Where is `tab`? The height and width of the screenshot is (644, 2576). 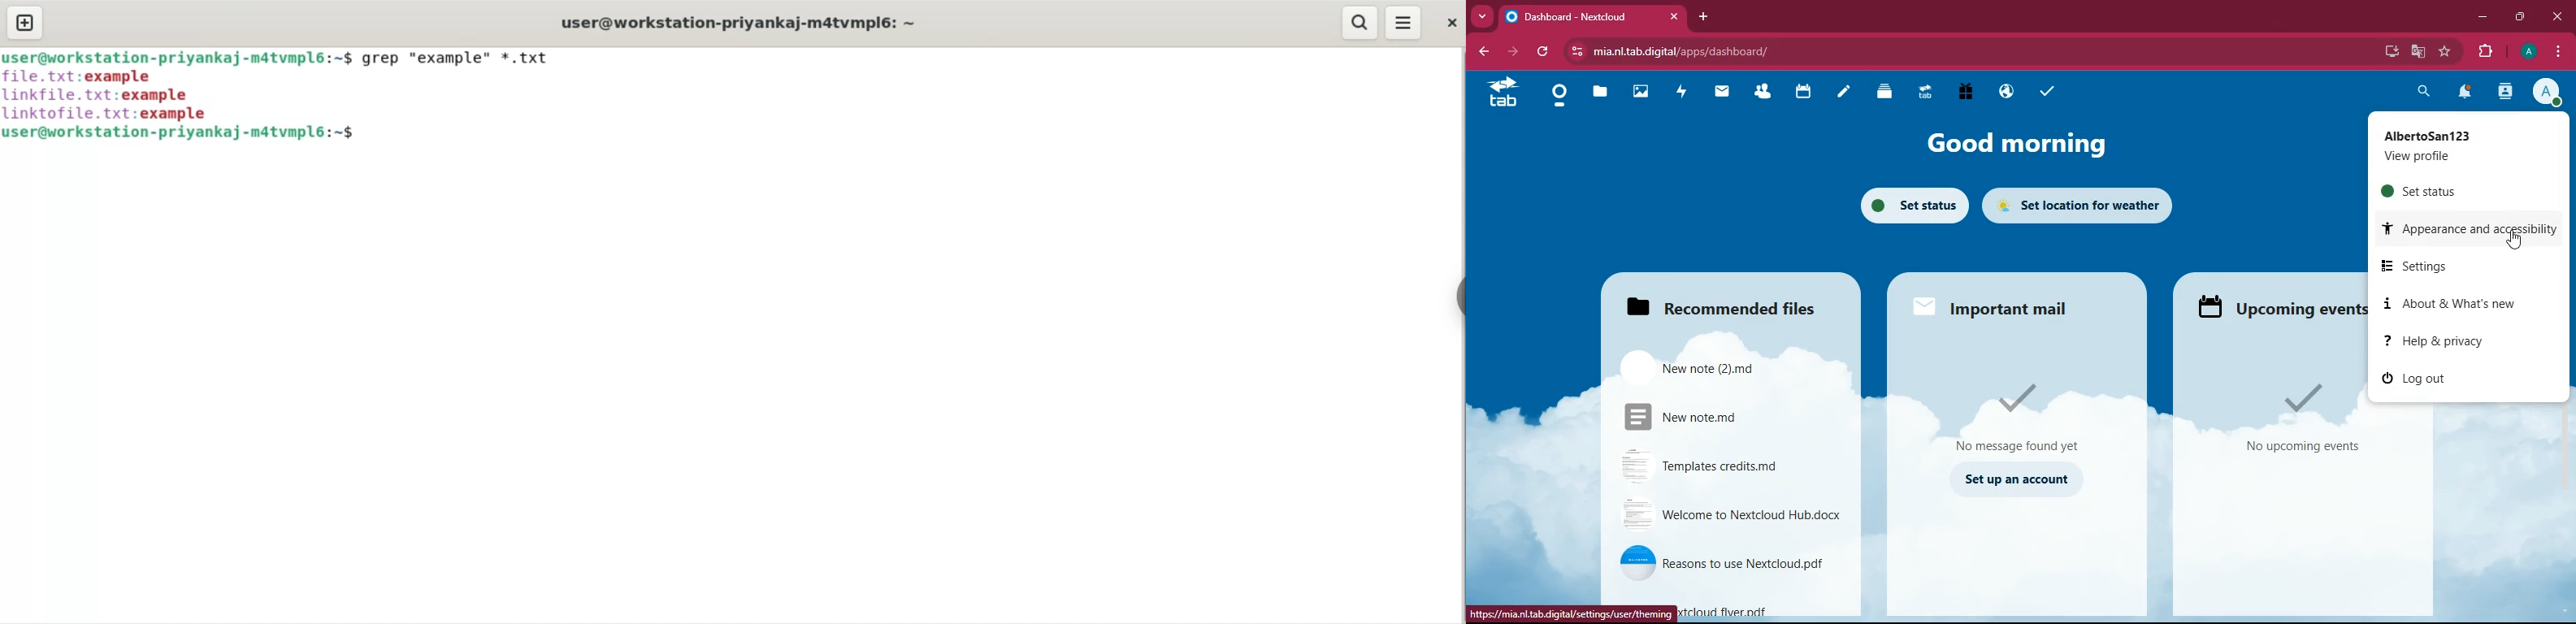
tab is located at coordinates (1501, 95).